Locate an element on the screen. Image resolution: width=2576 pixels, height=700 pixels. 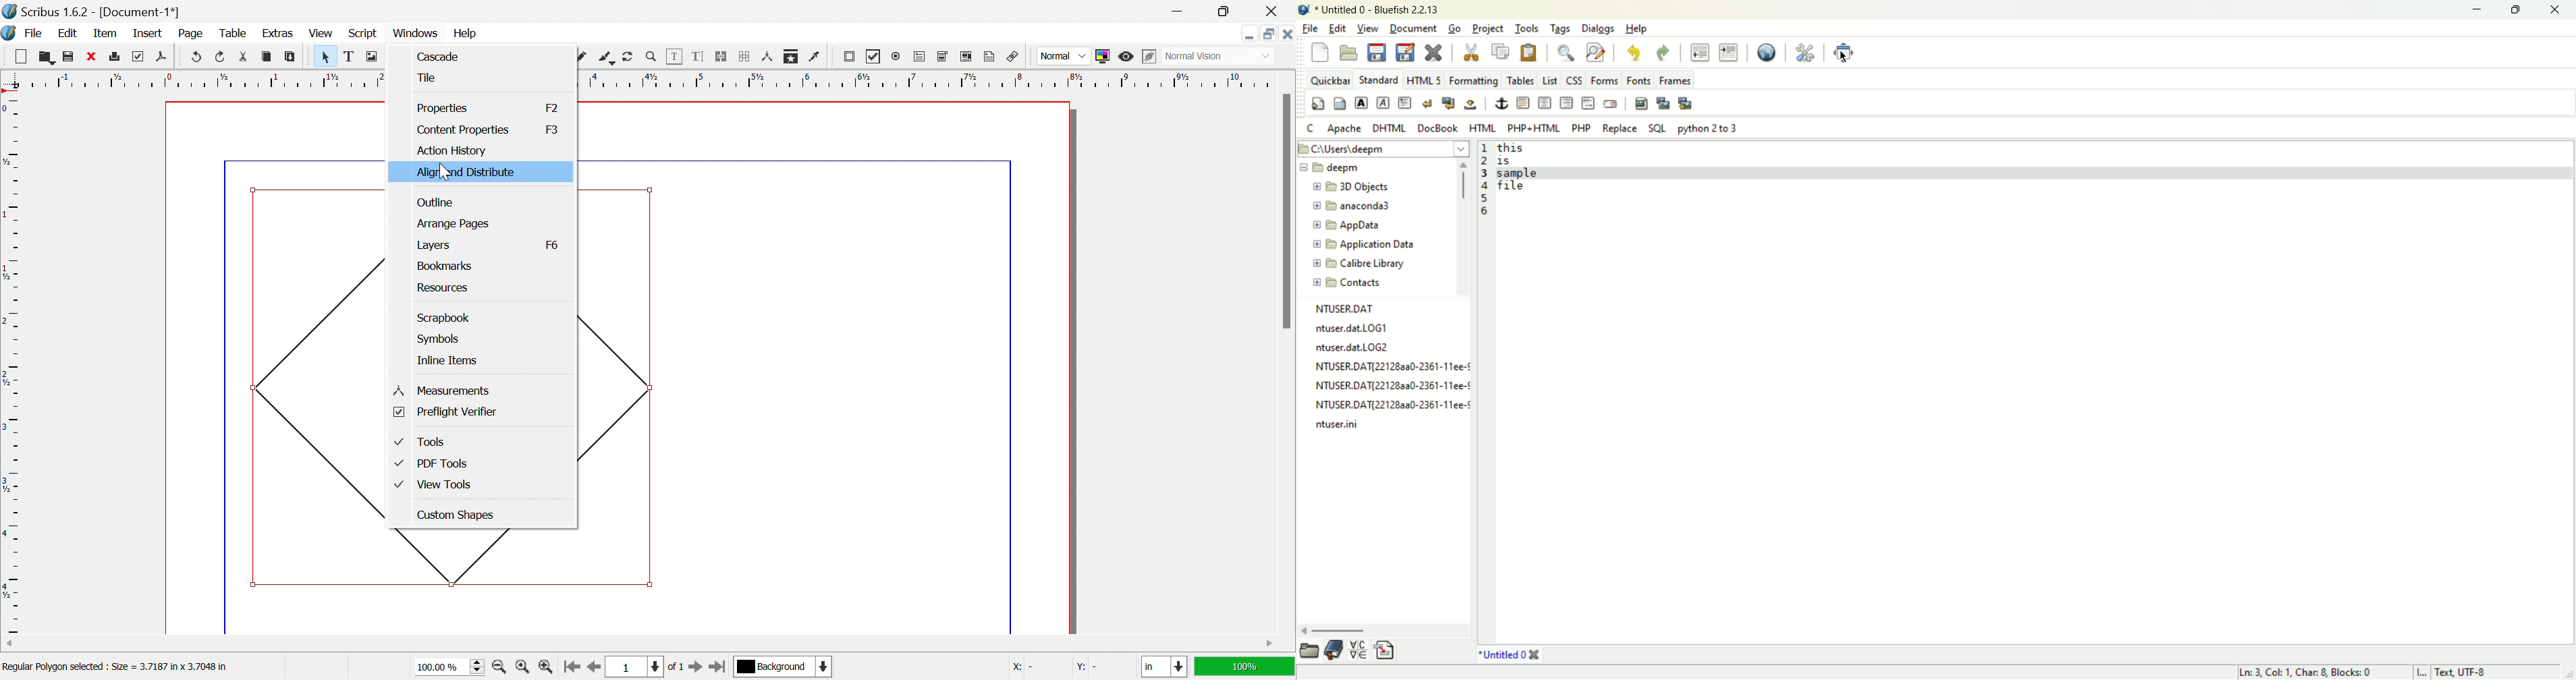
100.00% is located at coordinates (451, 667).